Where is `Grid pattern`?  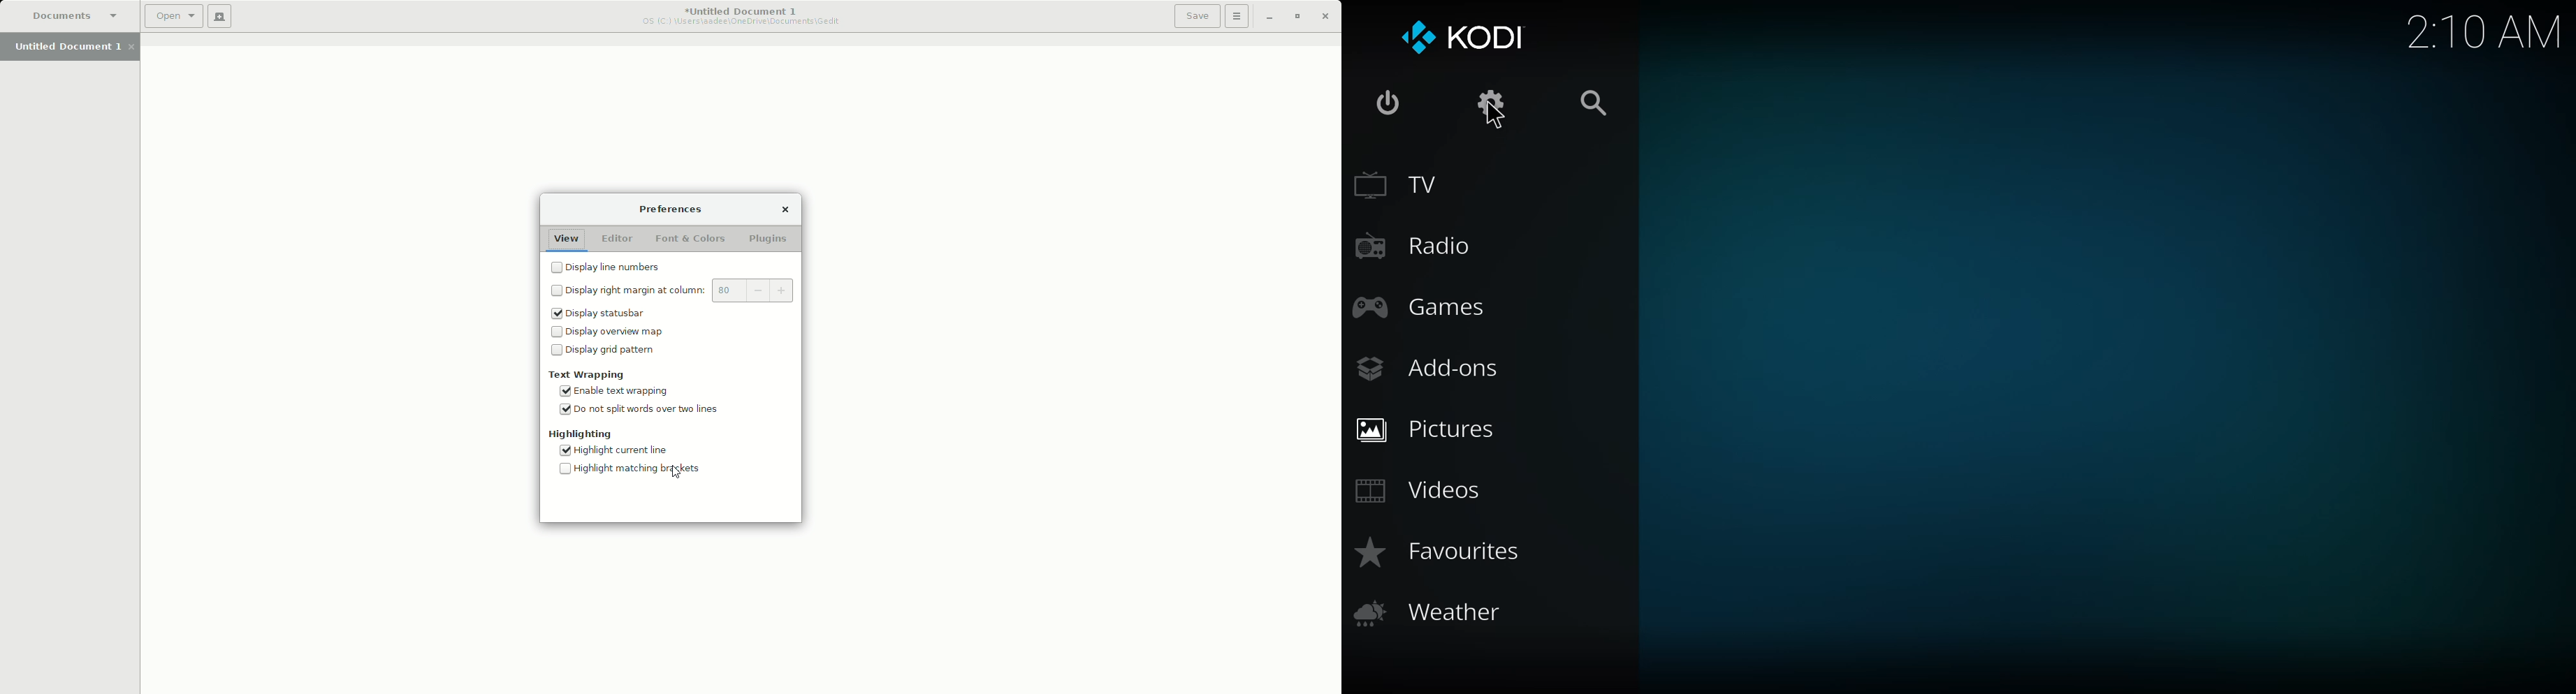 Grid pattern is located at coordinates (602, 353).